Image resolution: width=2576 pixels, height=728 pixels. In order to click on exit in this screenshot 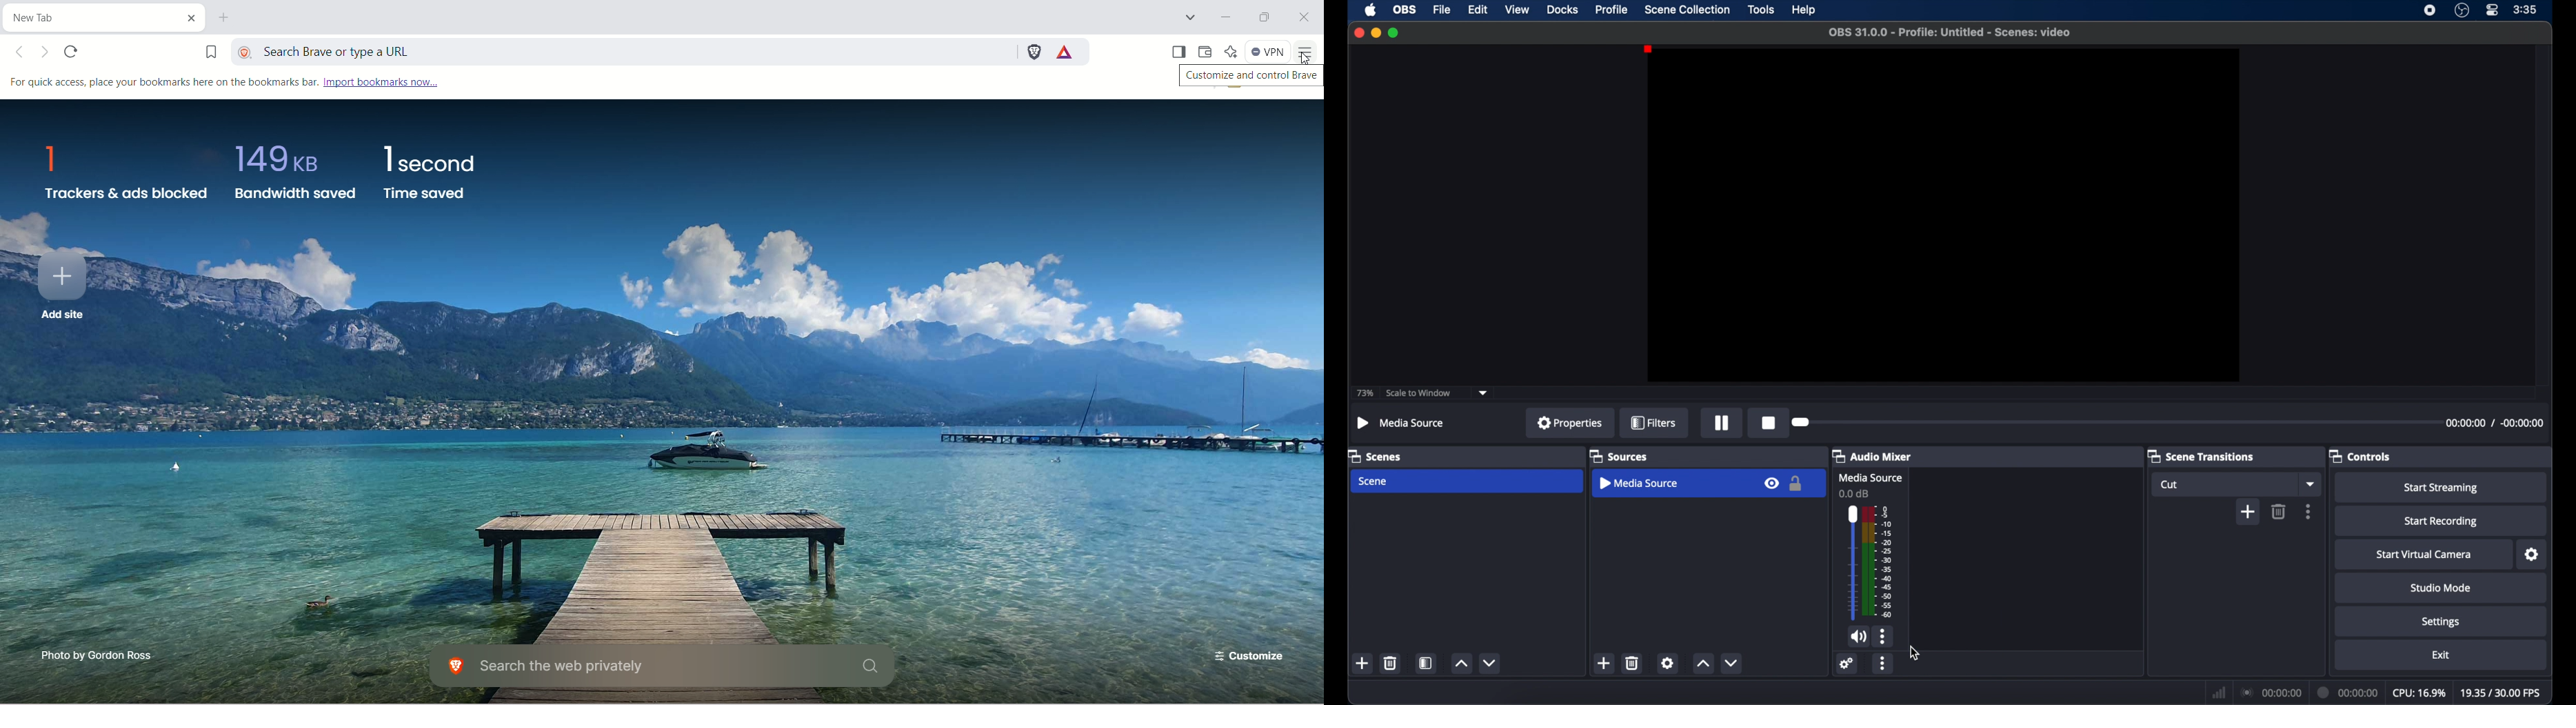, I will do `click(2441, 654)`.